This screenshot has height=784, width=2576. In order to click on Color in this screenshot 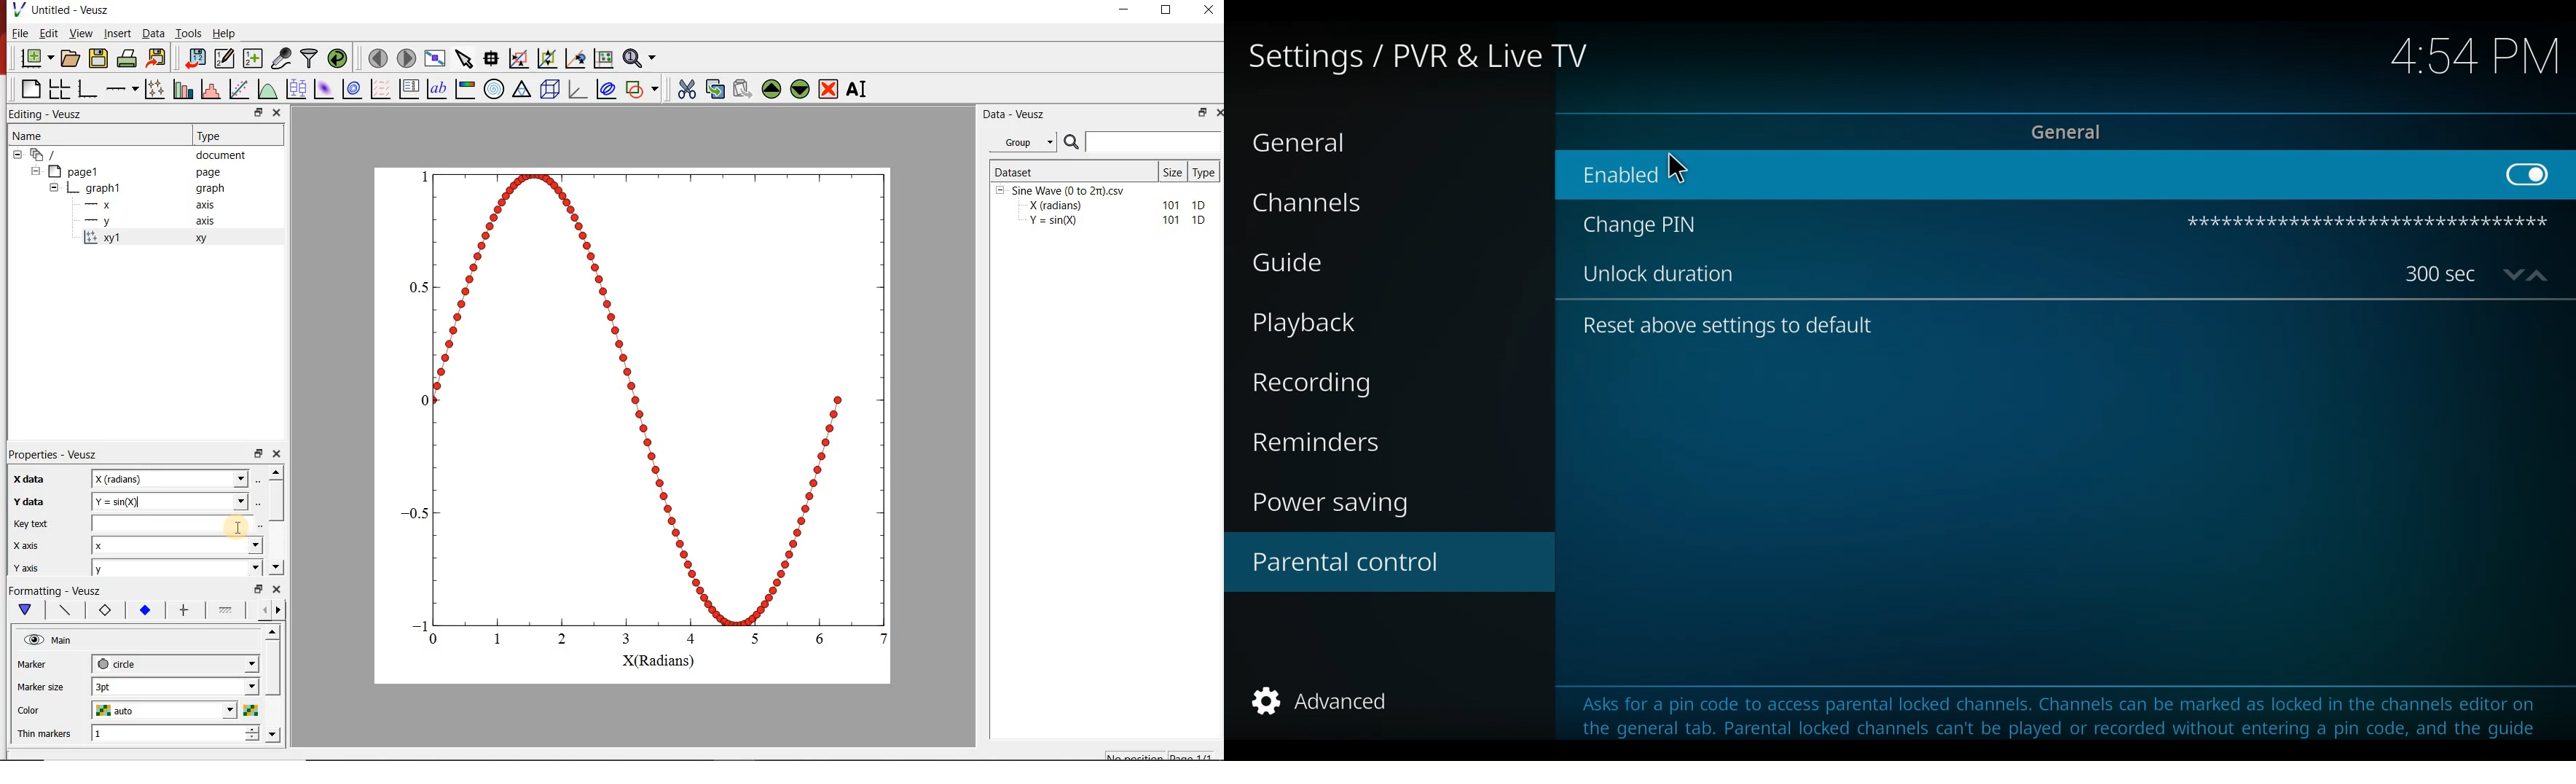, I will do `click(34, 709)`.